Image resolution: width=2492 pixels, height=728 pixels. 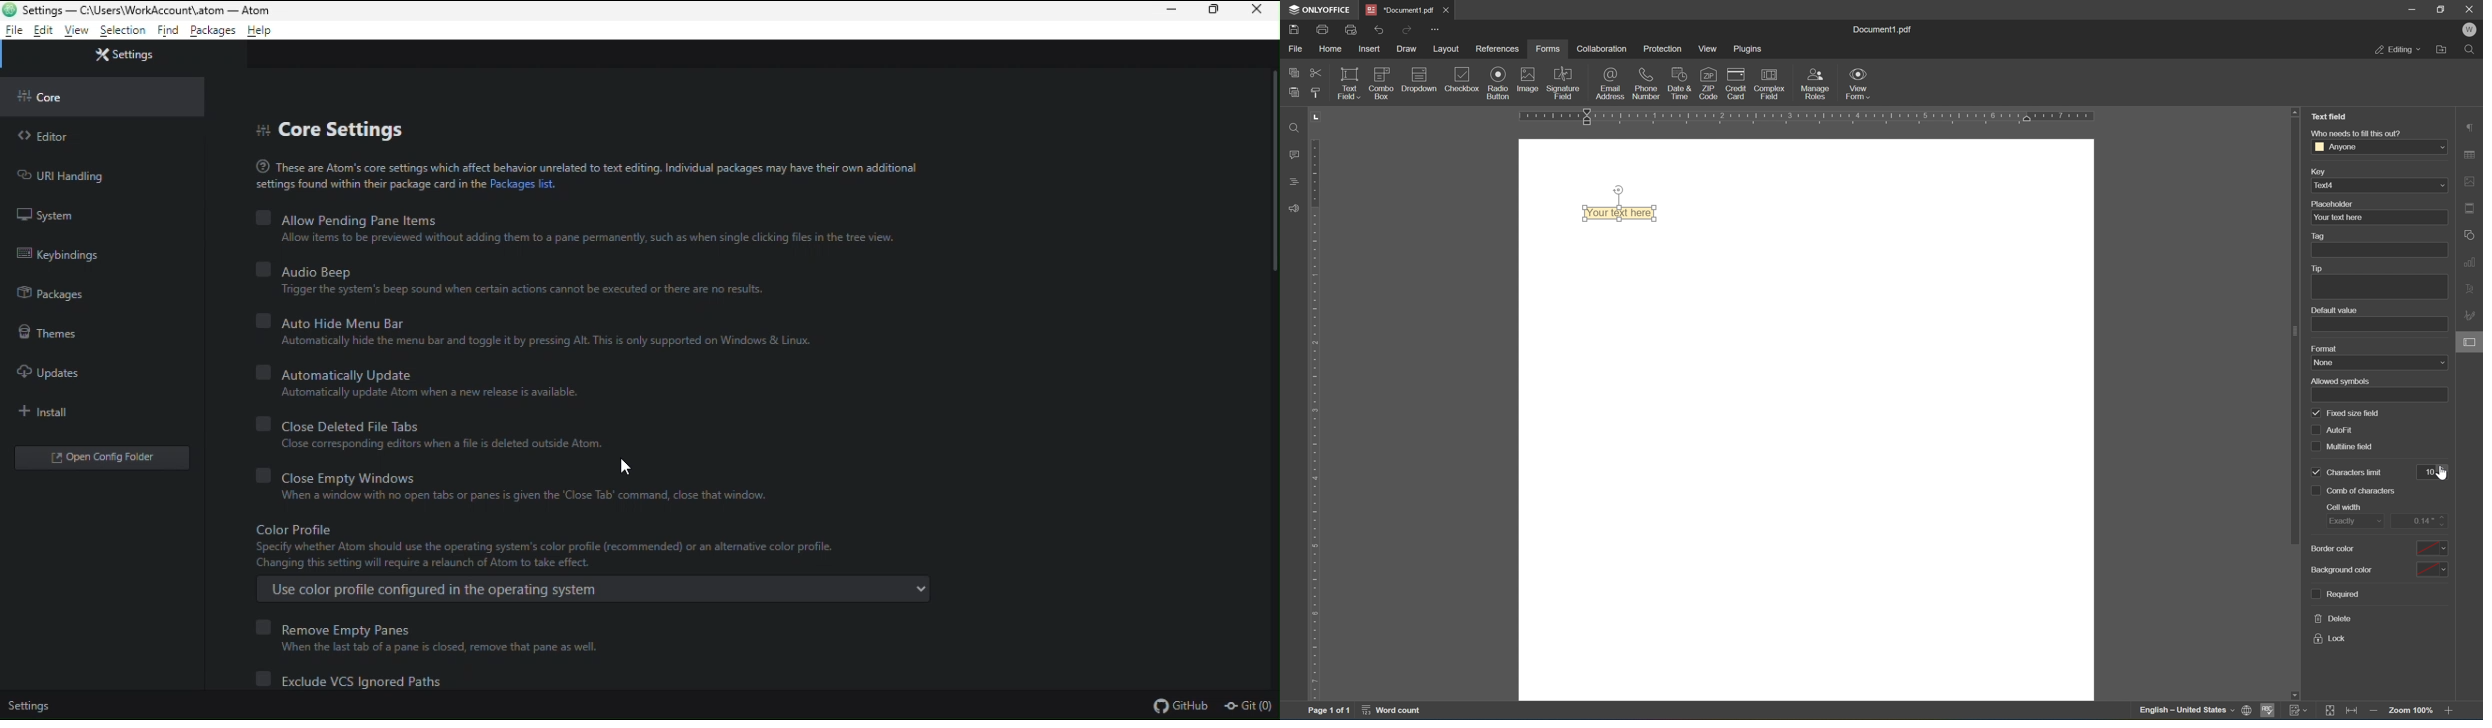 What do you see at coordinates (46, 217) in the screenshot?
I see `Systems` at bounding box center [46, 217].